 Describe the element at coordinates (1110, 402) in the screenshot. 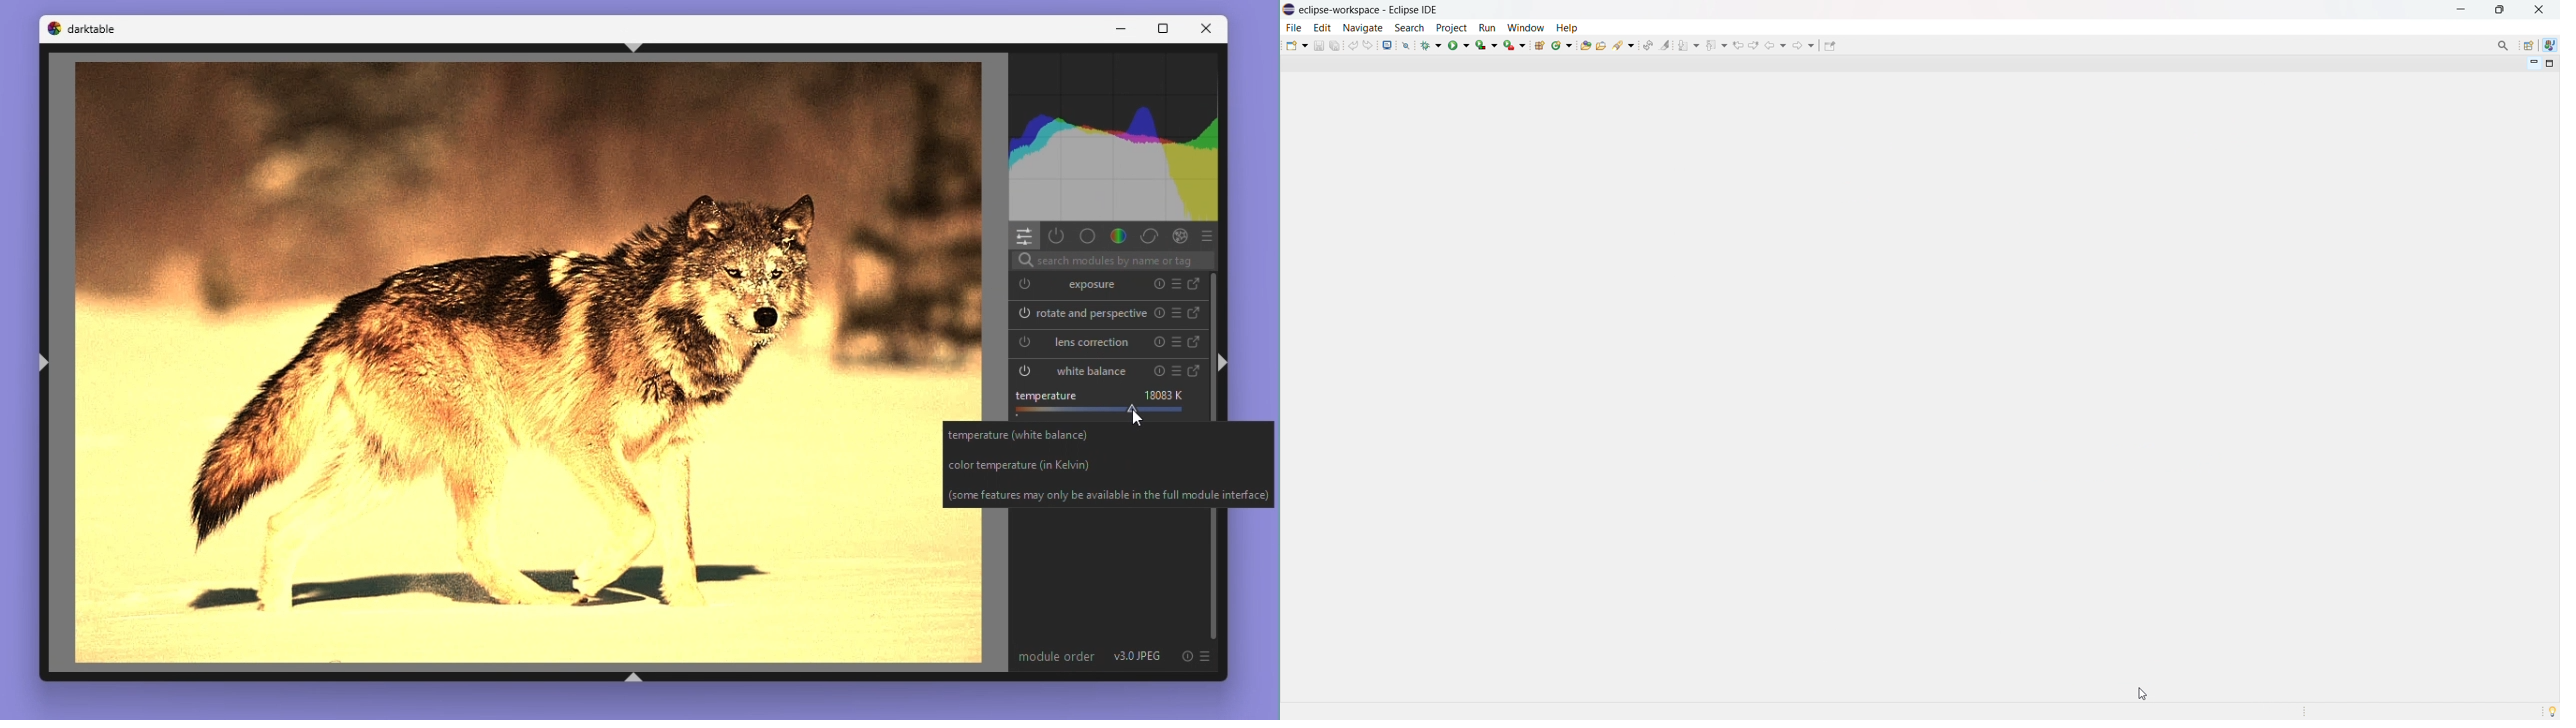

I see `tempearture` at that location.